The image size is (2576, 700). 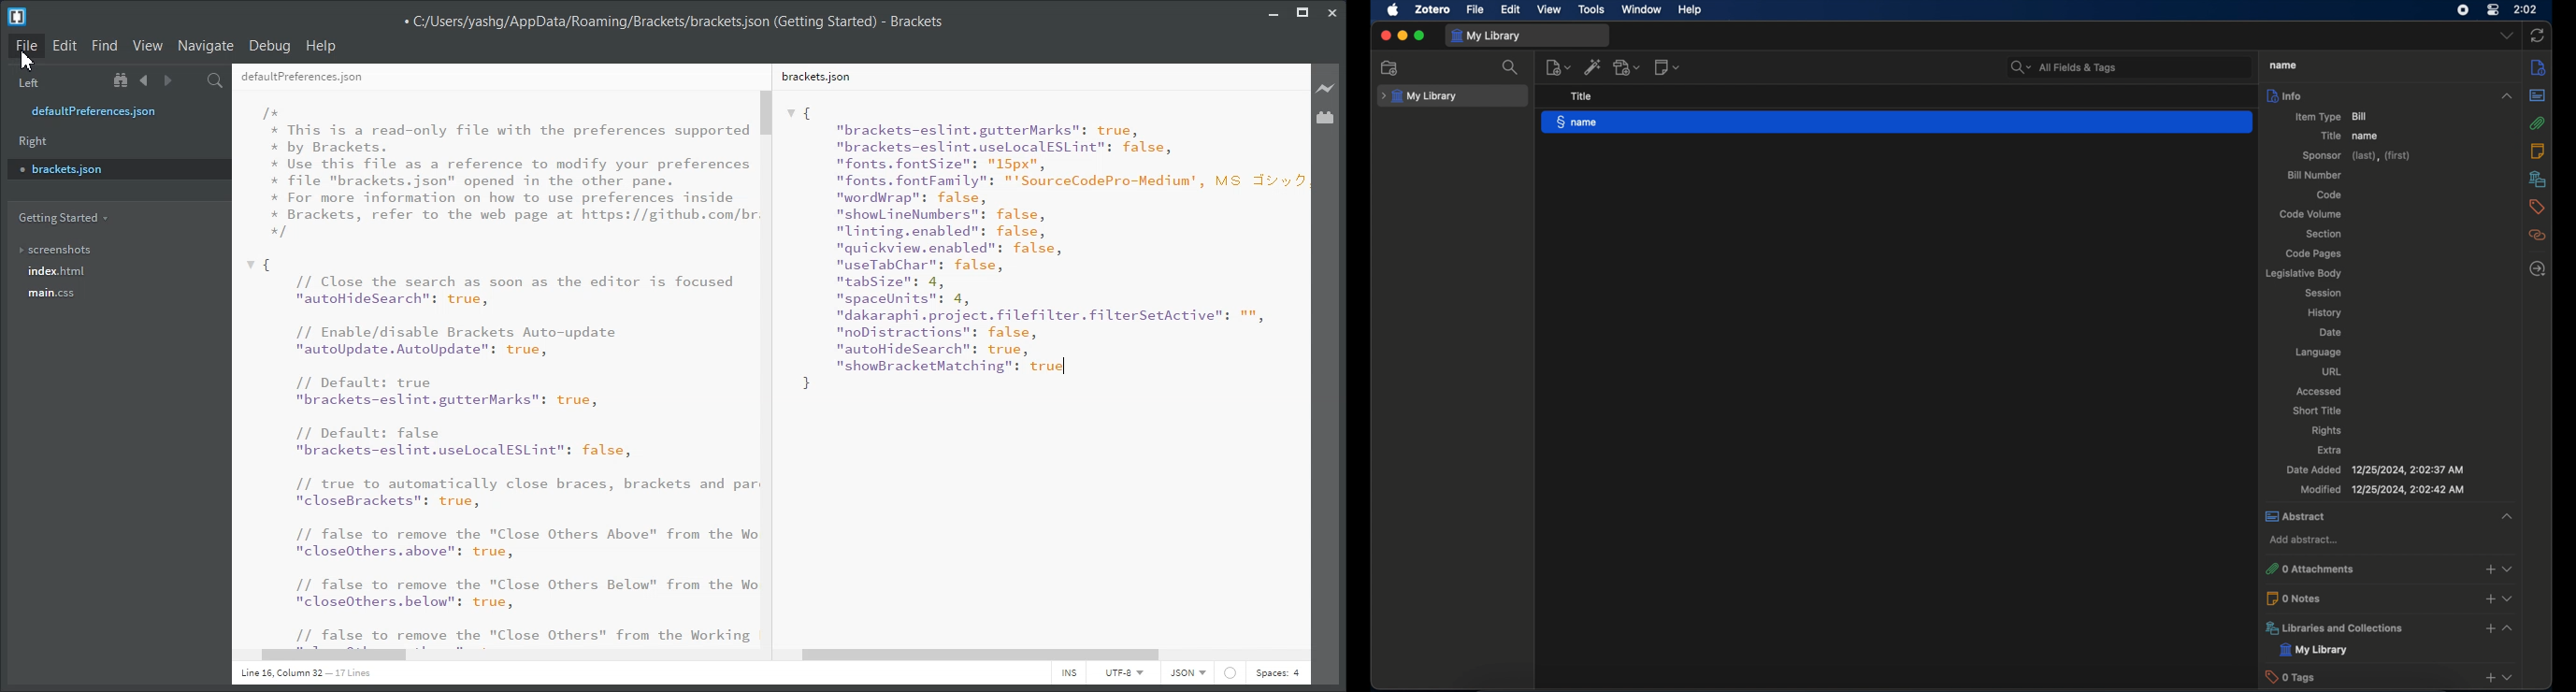 I want to click on Find in files, so click(x=216, y=80).